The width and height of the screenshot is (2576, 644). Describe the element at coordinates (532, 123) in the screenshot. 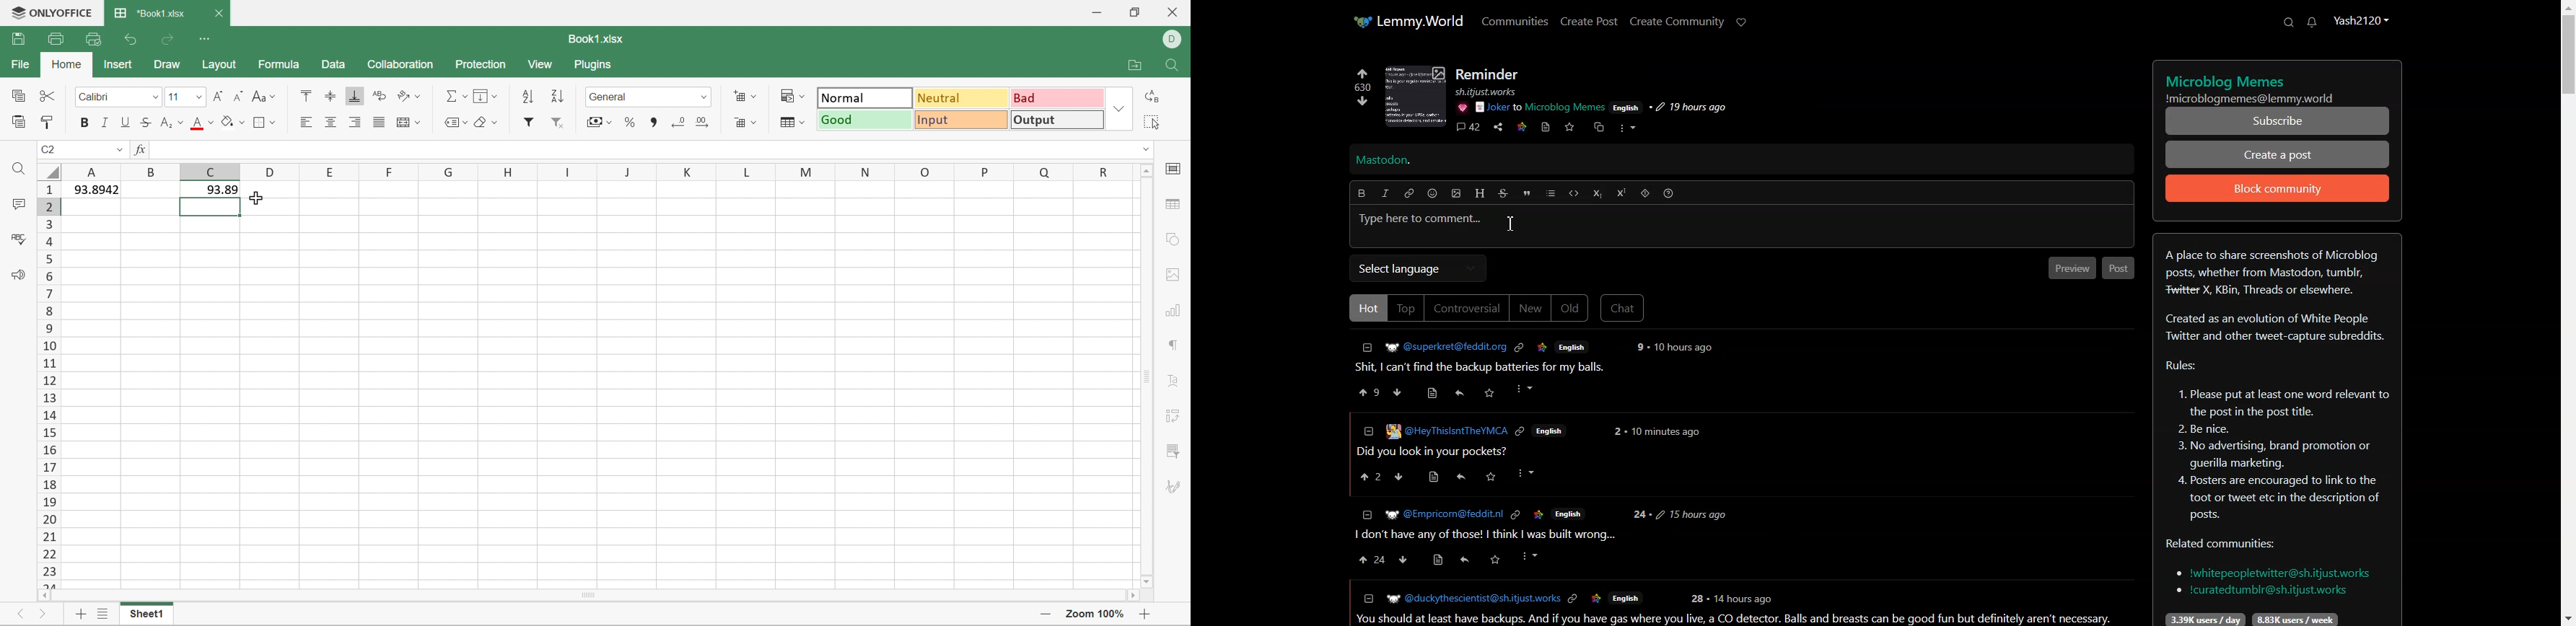

I see `Filter` at that location.